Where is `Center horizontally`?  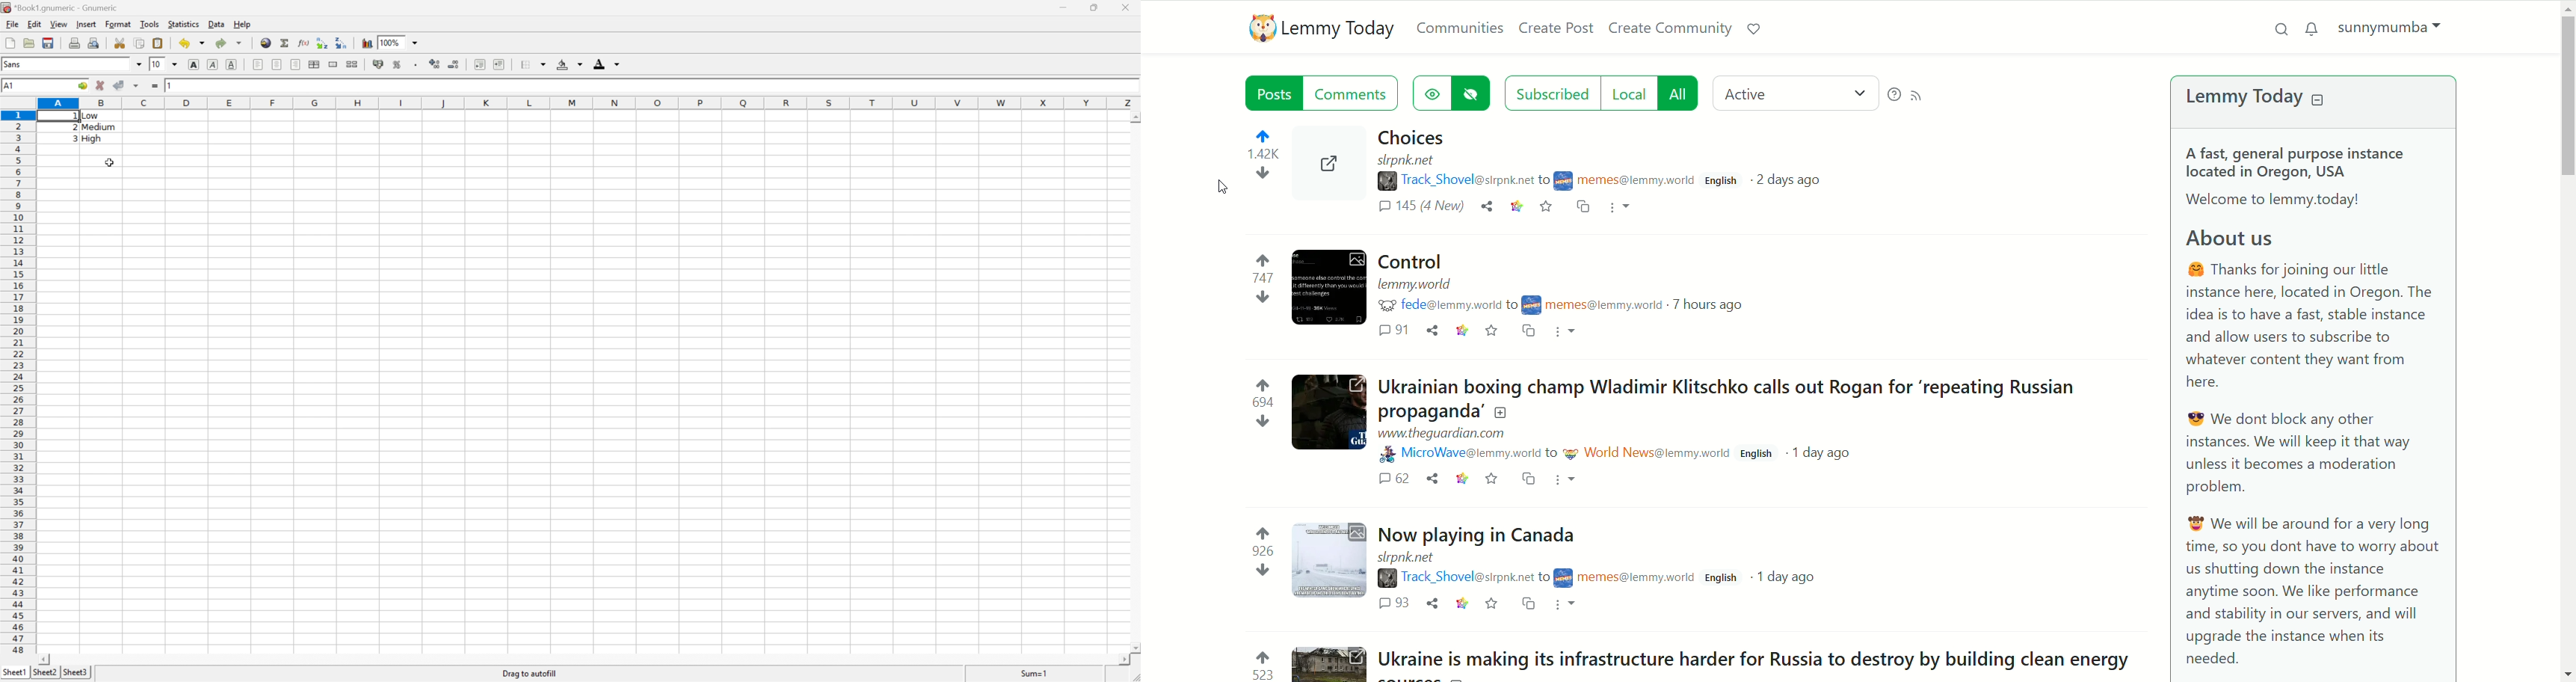
Center horizontally is located at coordinates (278, 63).